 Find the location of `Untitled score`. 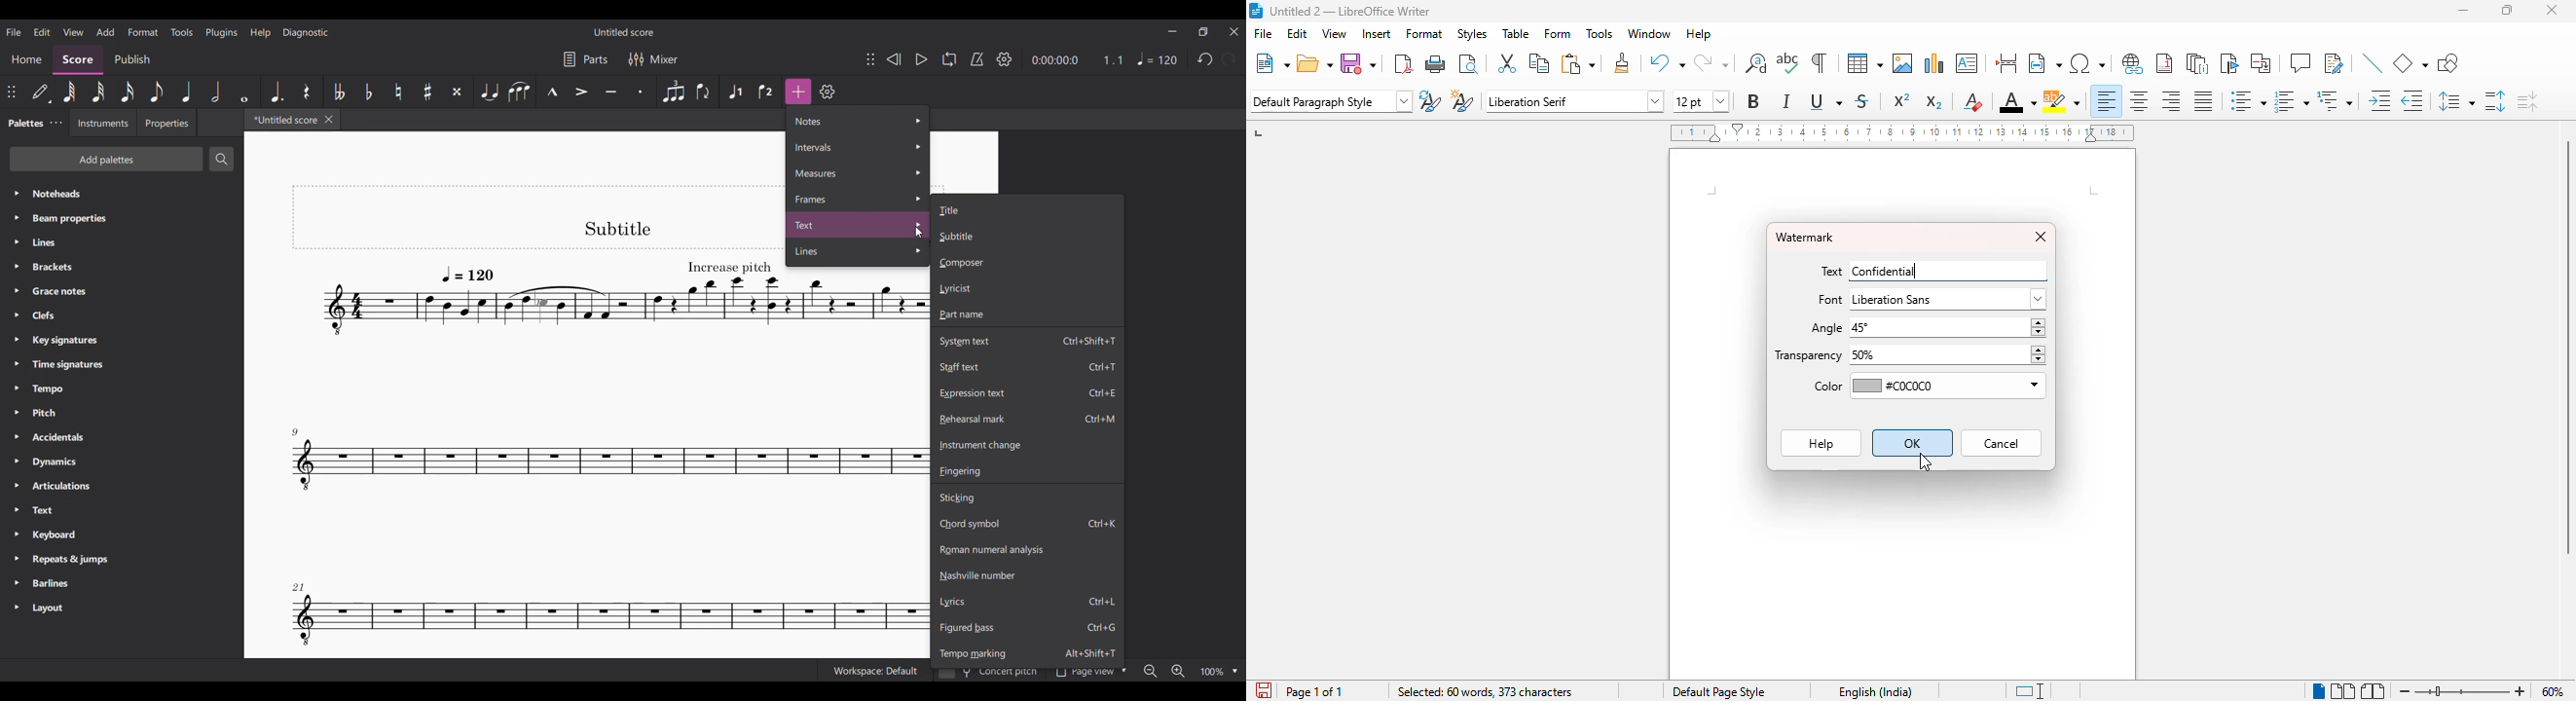

Untitled score is located at coordinates (624, 32).